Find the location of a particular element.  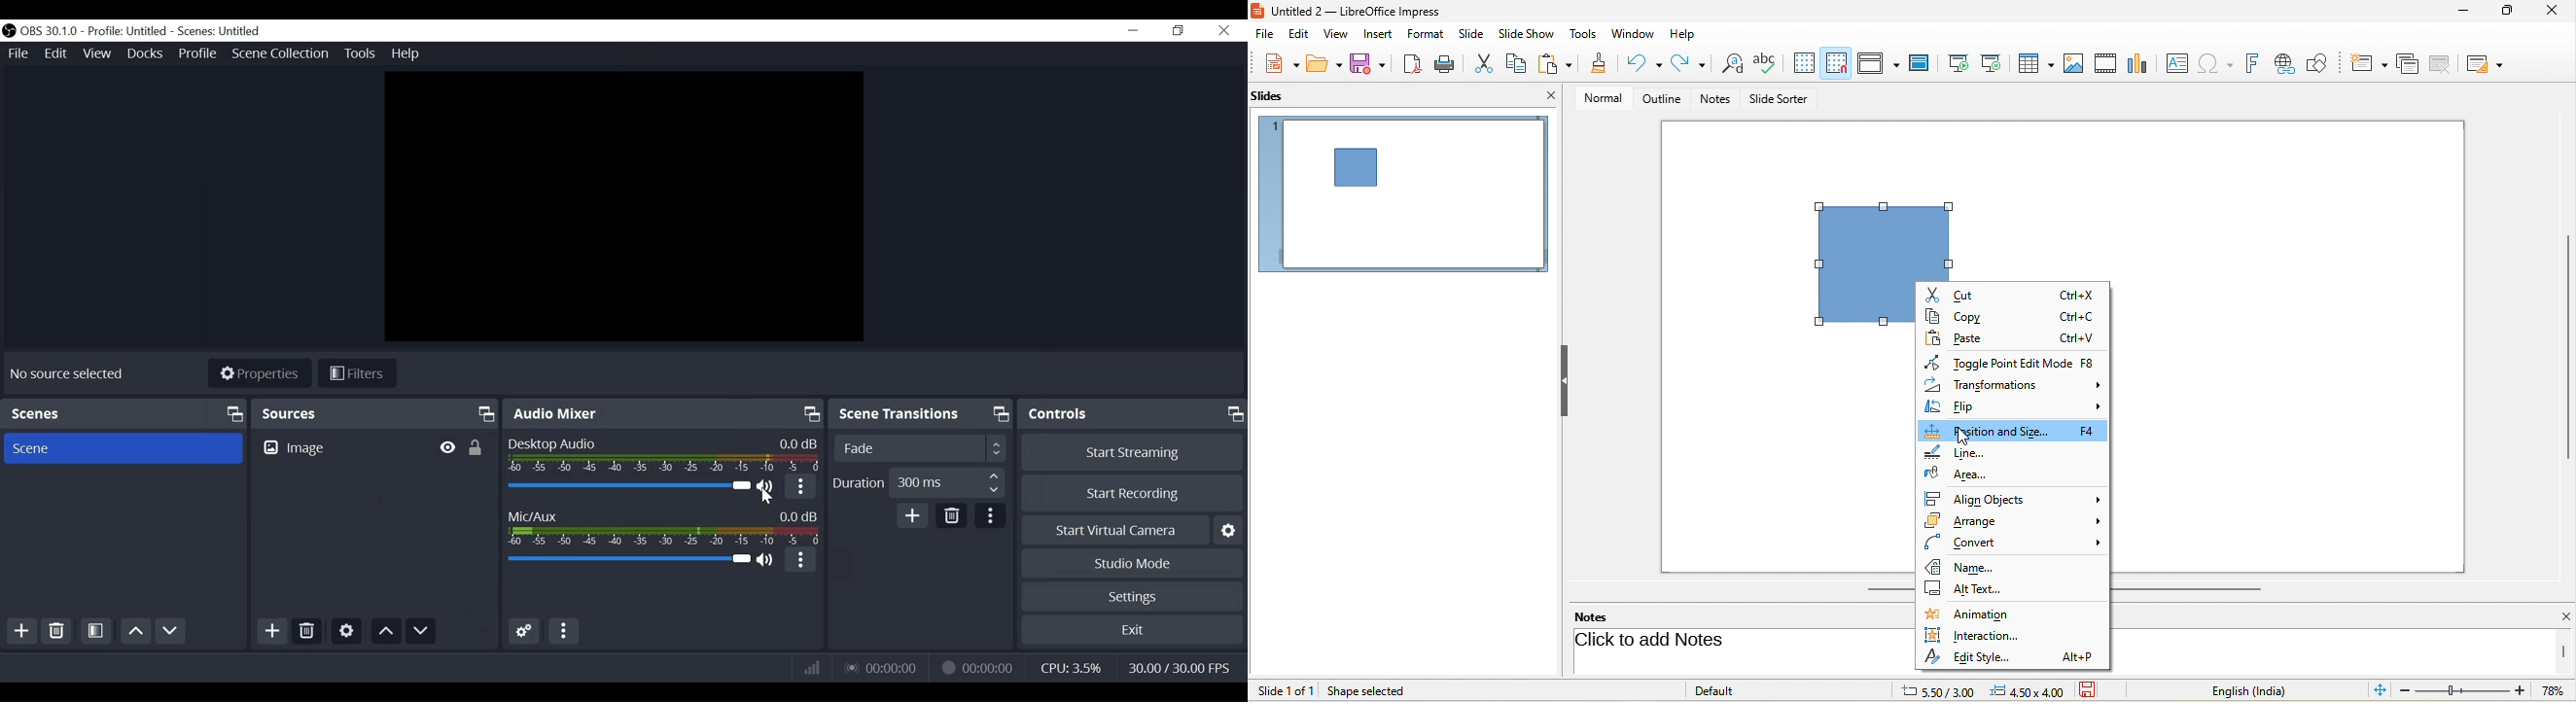

slides is located at coordinates (1278, 97).